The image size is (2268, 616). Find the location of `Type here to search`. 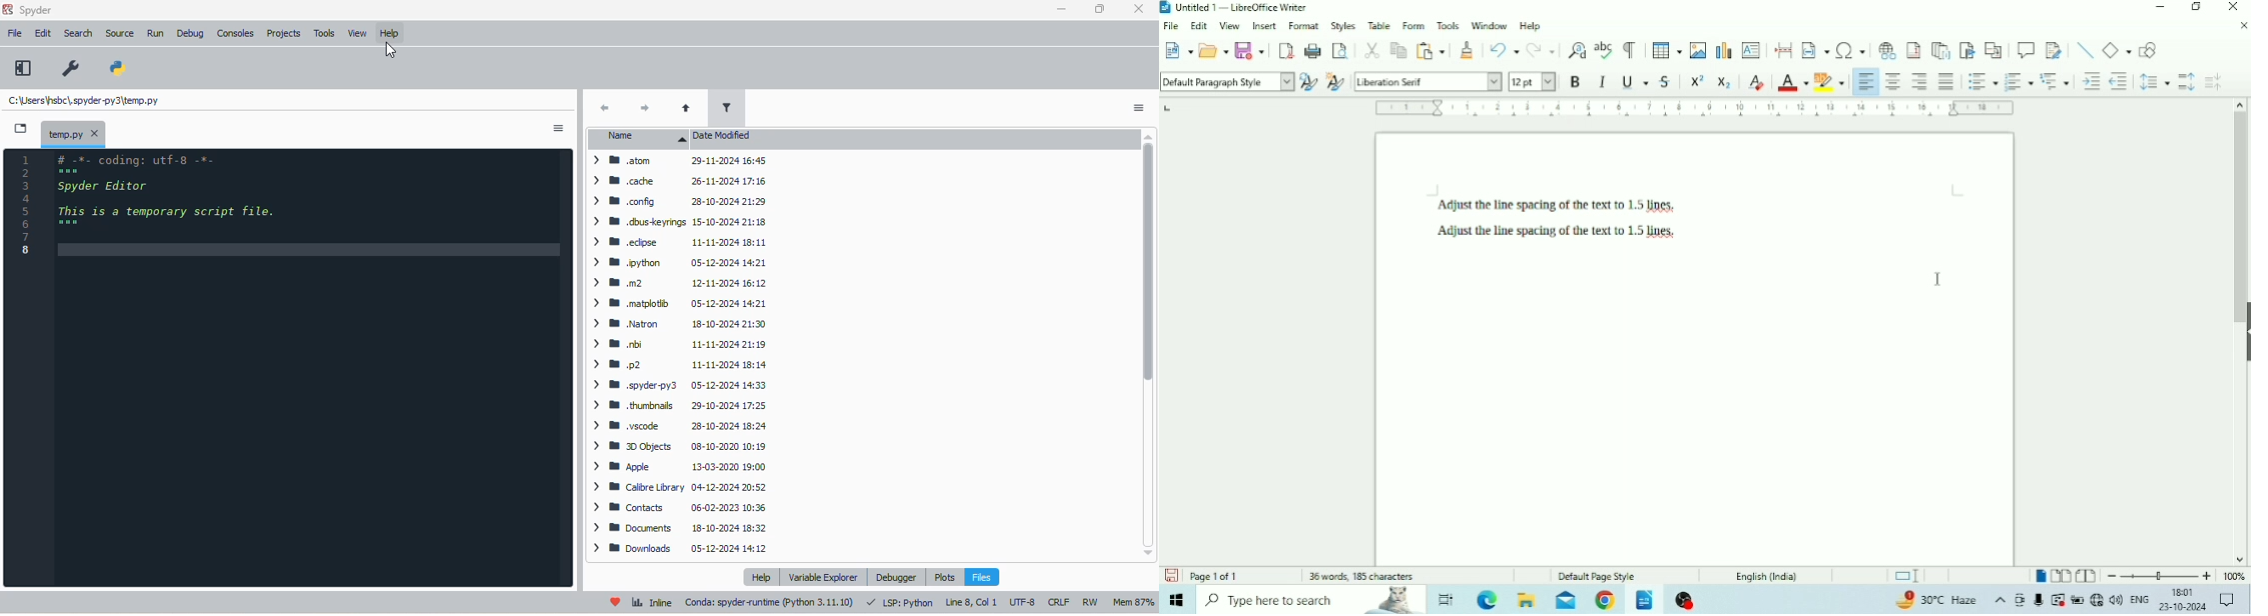

Type here to search is located at coordinates (1311, 600).